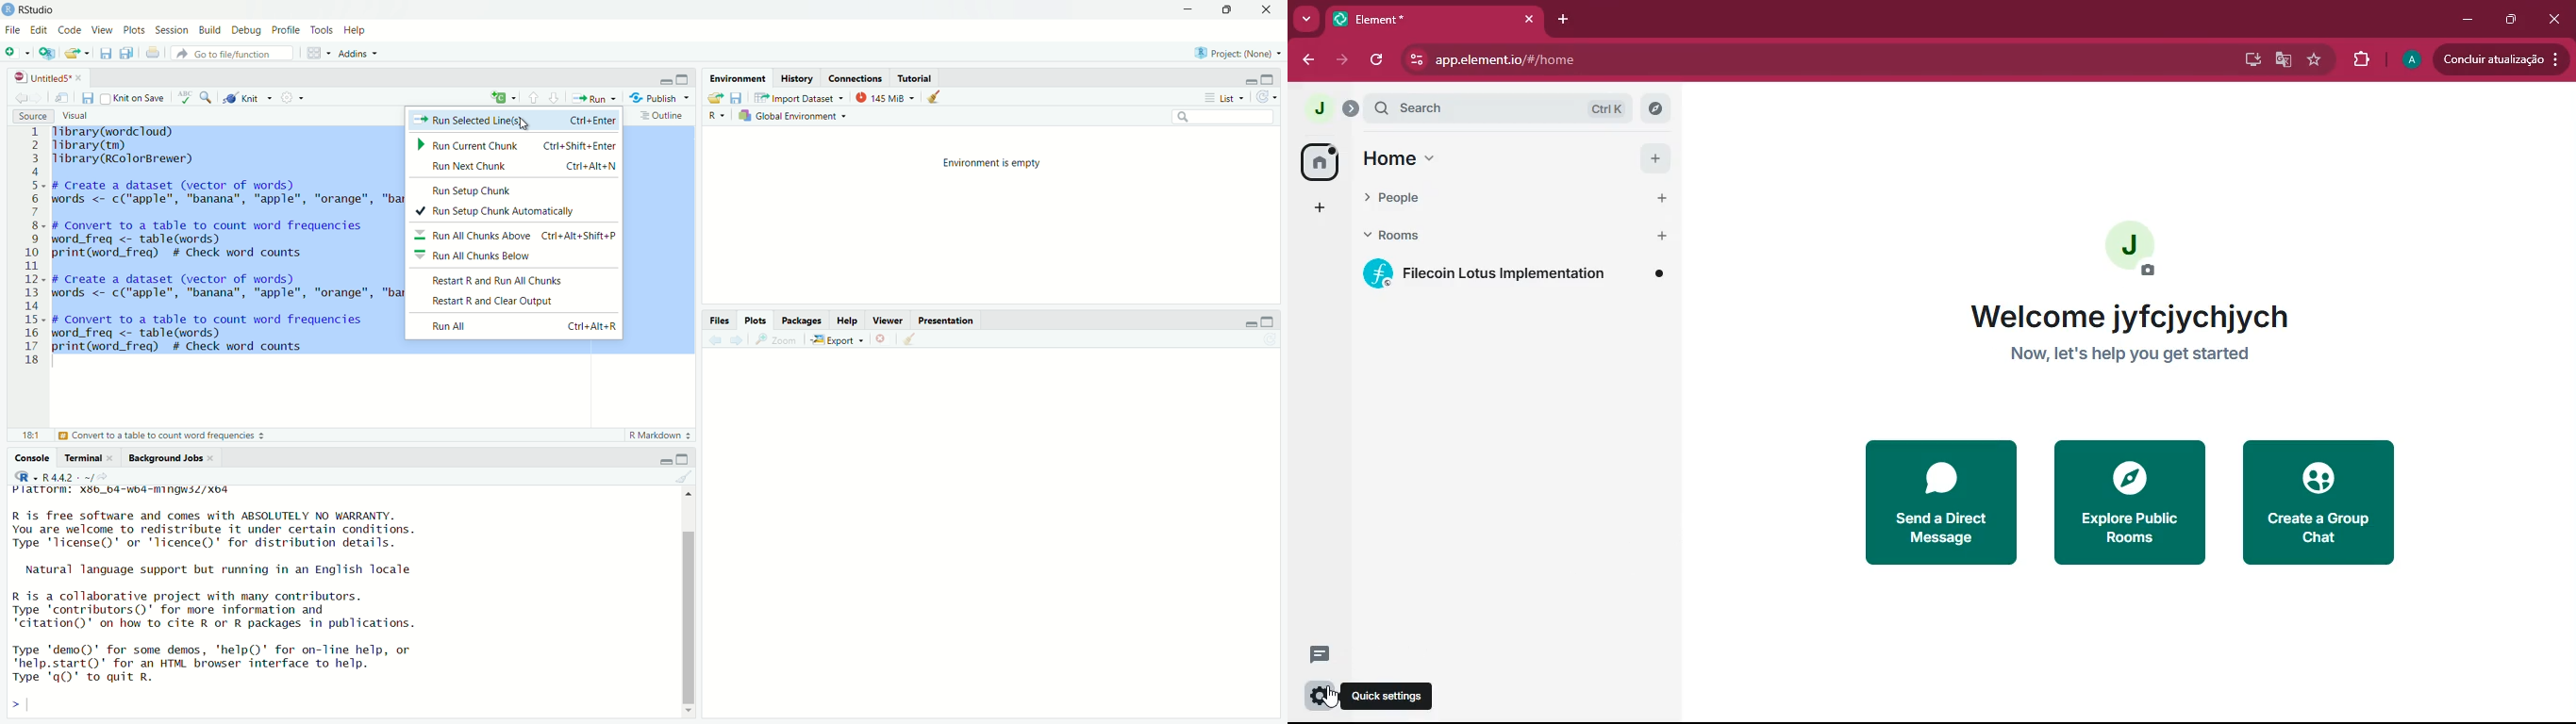 The height and width of the screenshot is (728, 2576). I want to click on back, so click(1304, 59).